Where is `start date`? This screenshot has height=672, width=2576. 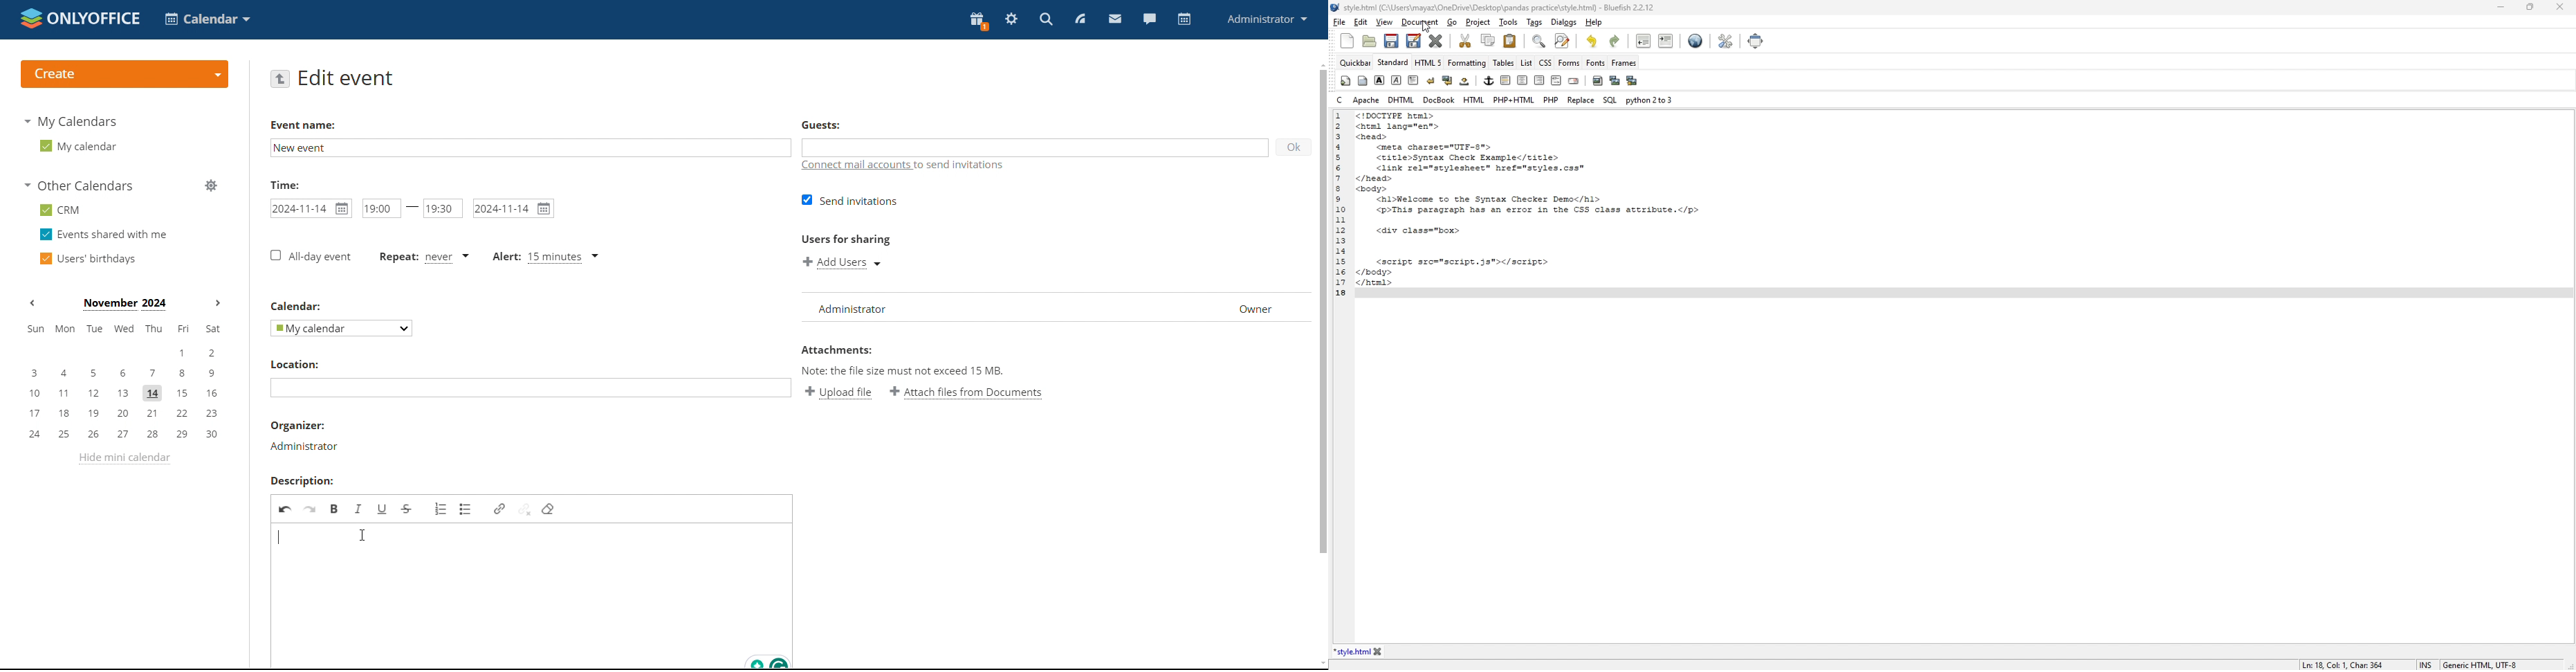 start date is located at coordinates (310, 208).